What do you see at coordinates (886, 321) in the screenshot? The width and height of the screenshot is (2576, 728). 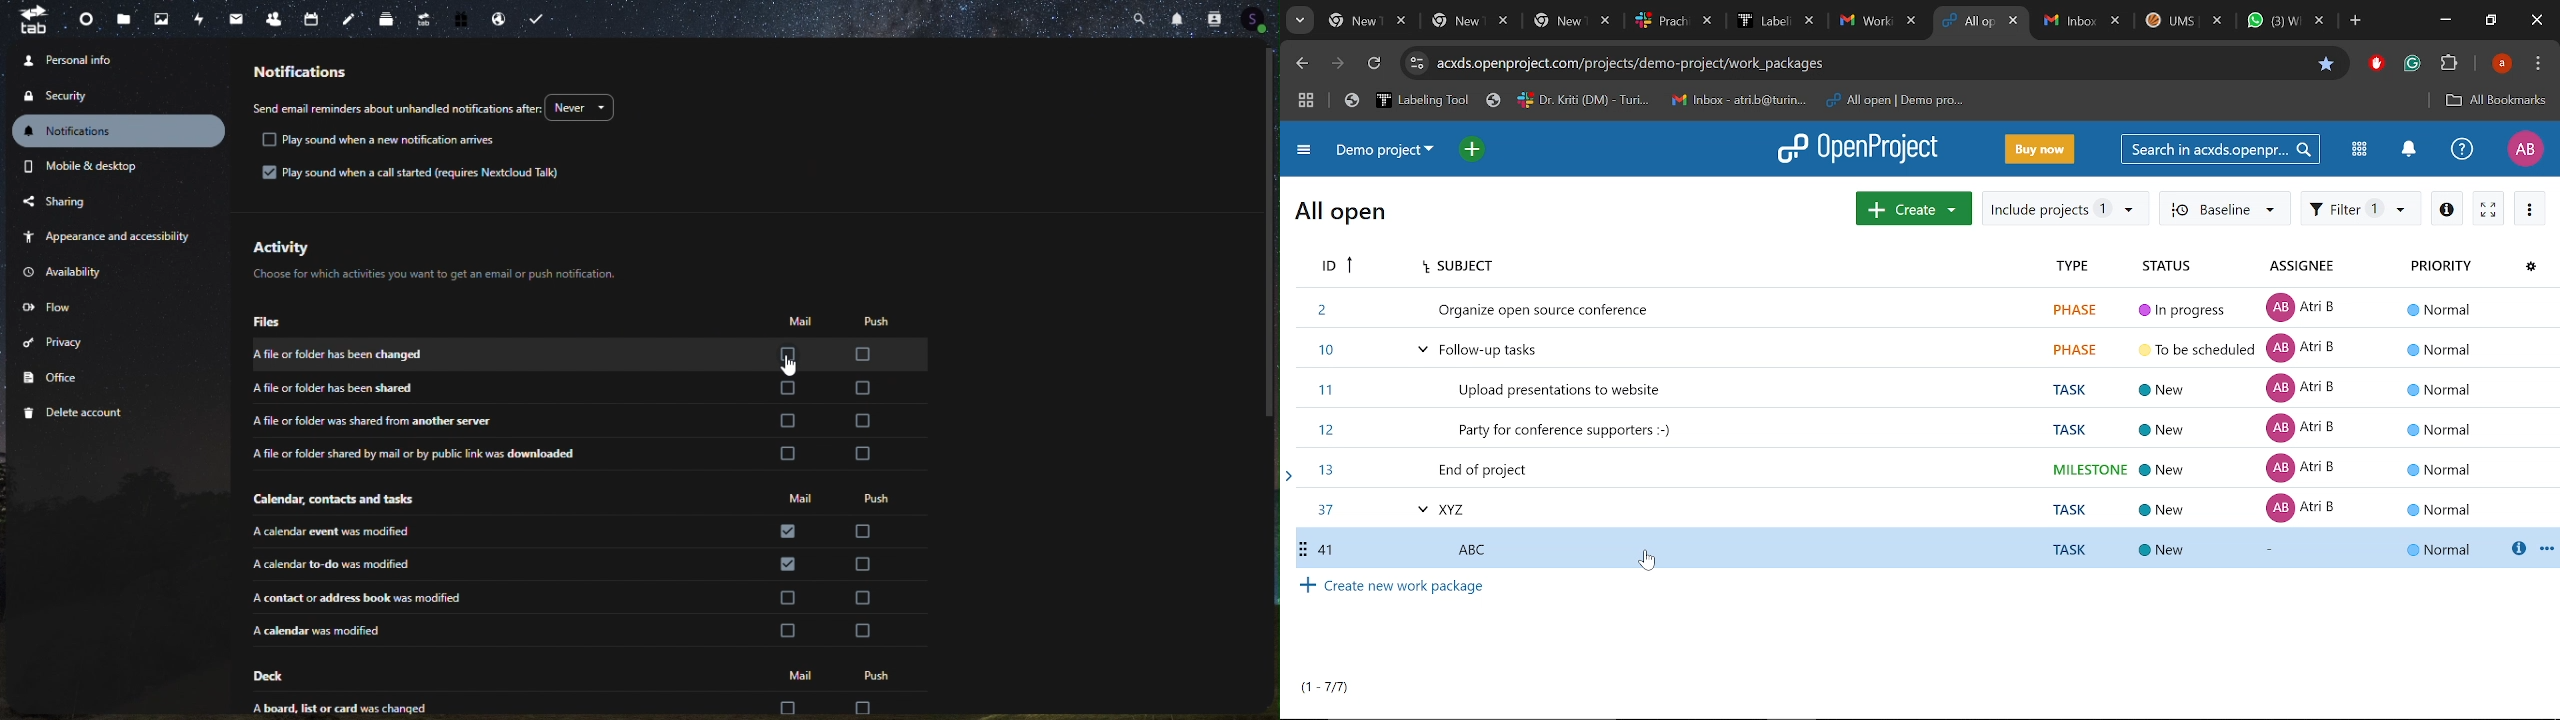 I see `push` at bounding box center [886, 321].